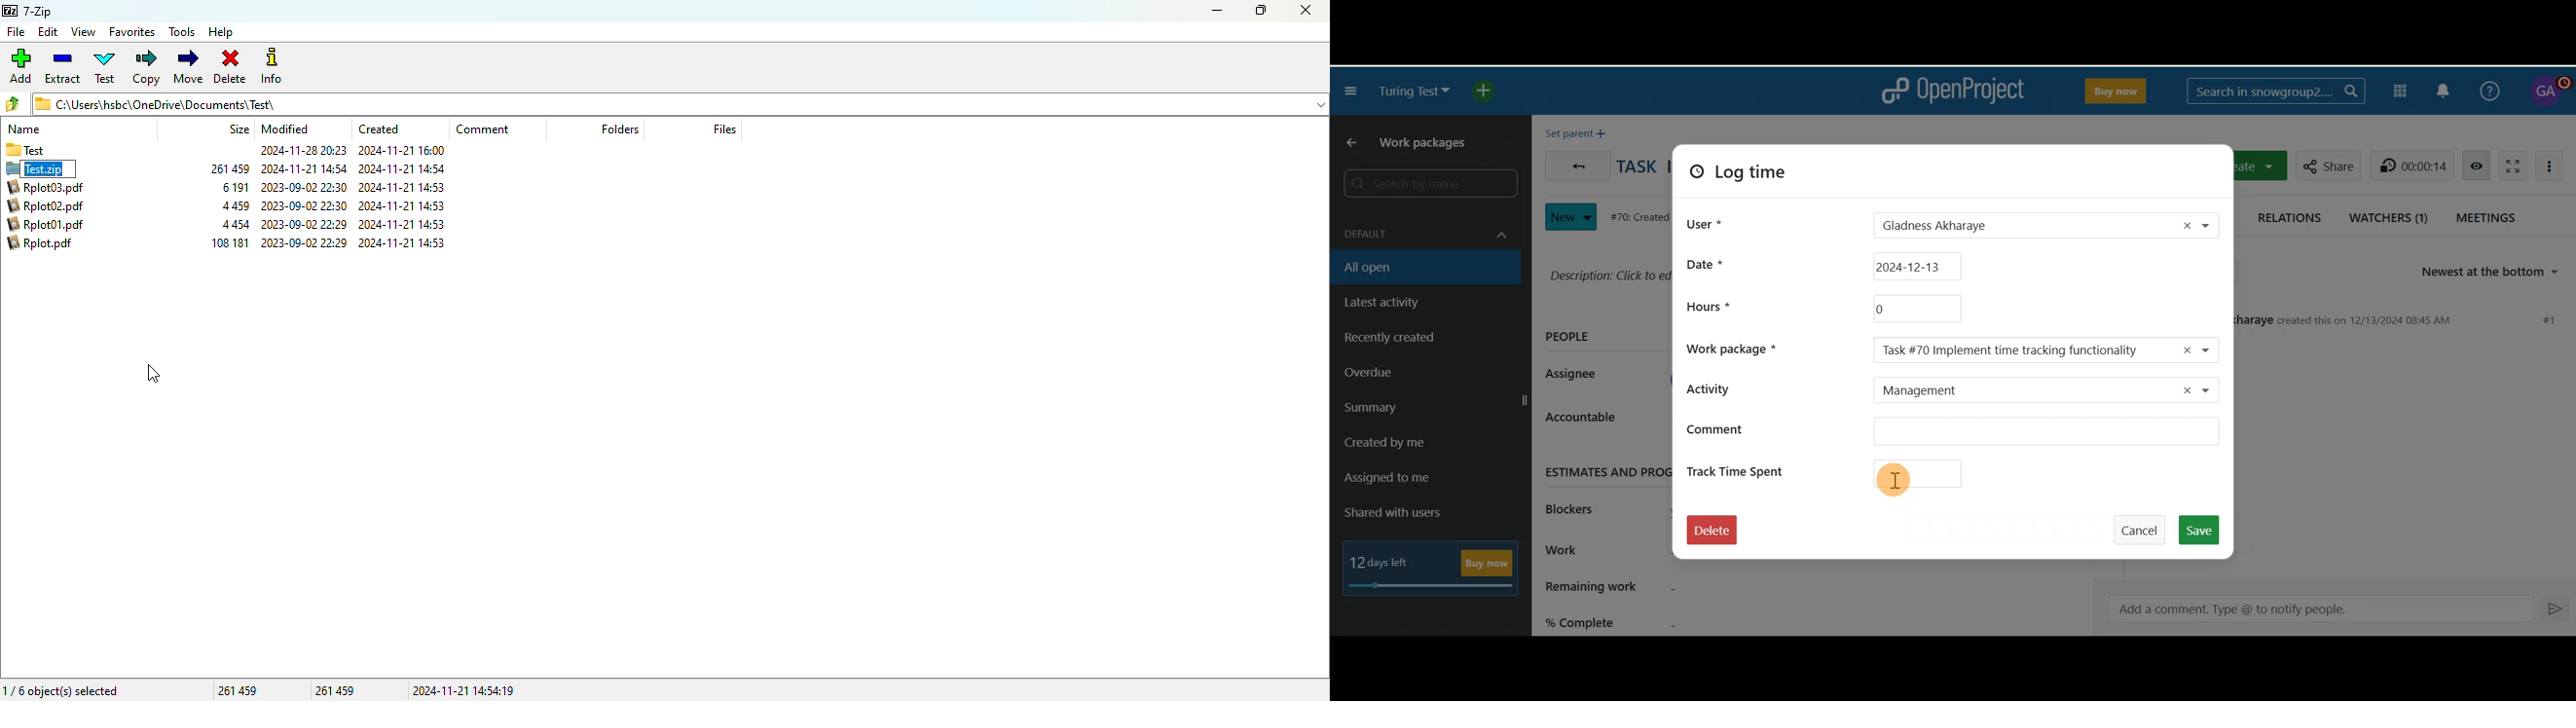 The width and height of the screenshot is (2576, 728). Describe the element at coordinates (1571, 214) in the screenshot. I see `New` at that location.